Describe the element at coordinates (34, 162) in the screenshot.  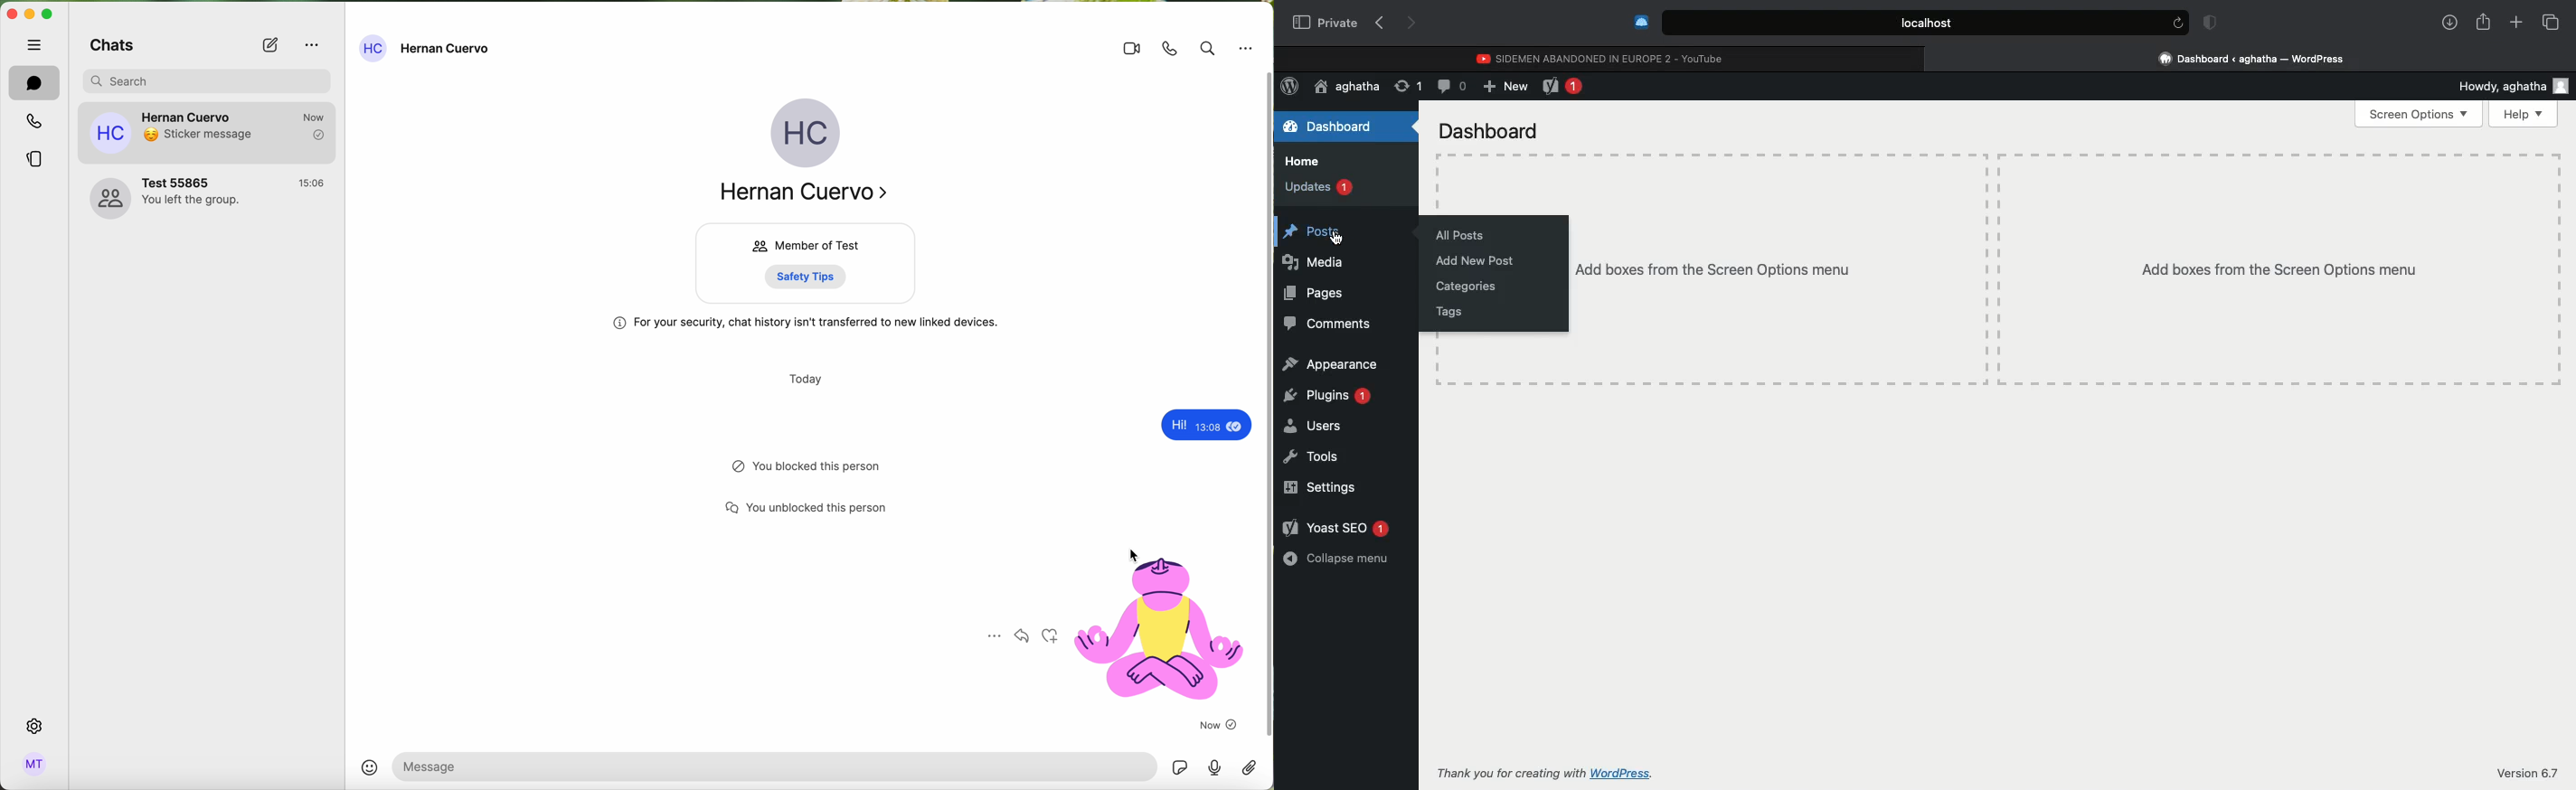
I see `stories` at that location.